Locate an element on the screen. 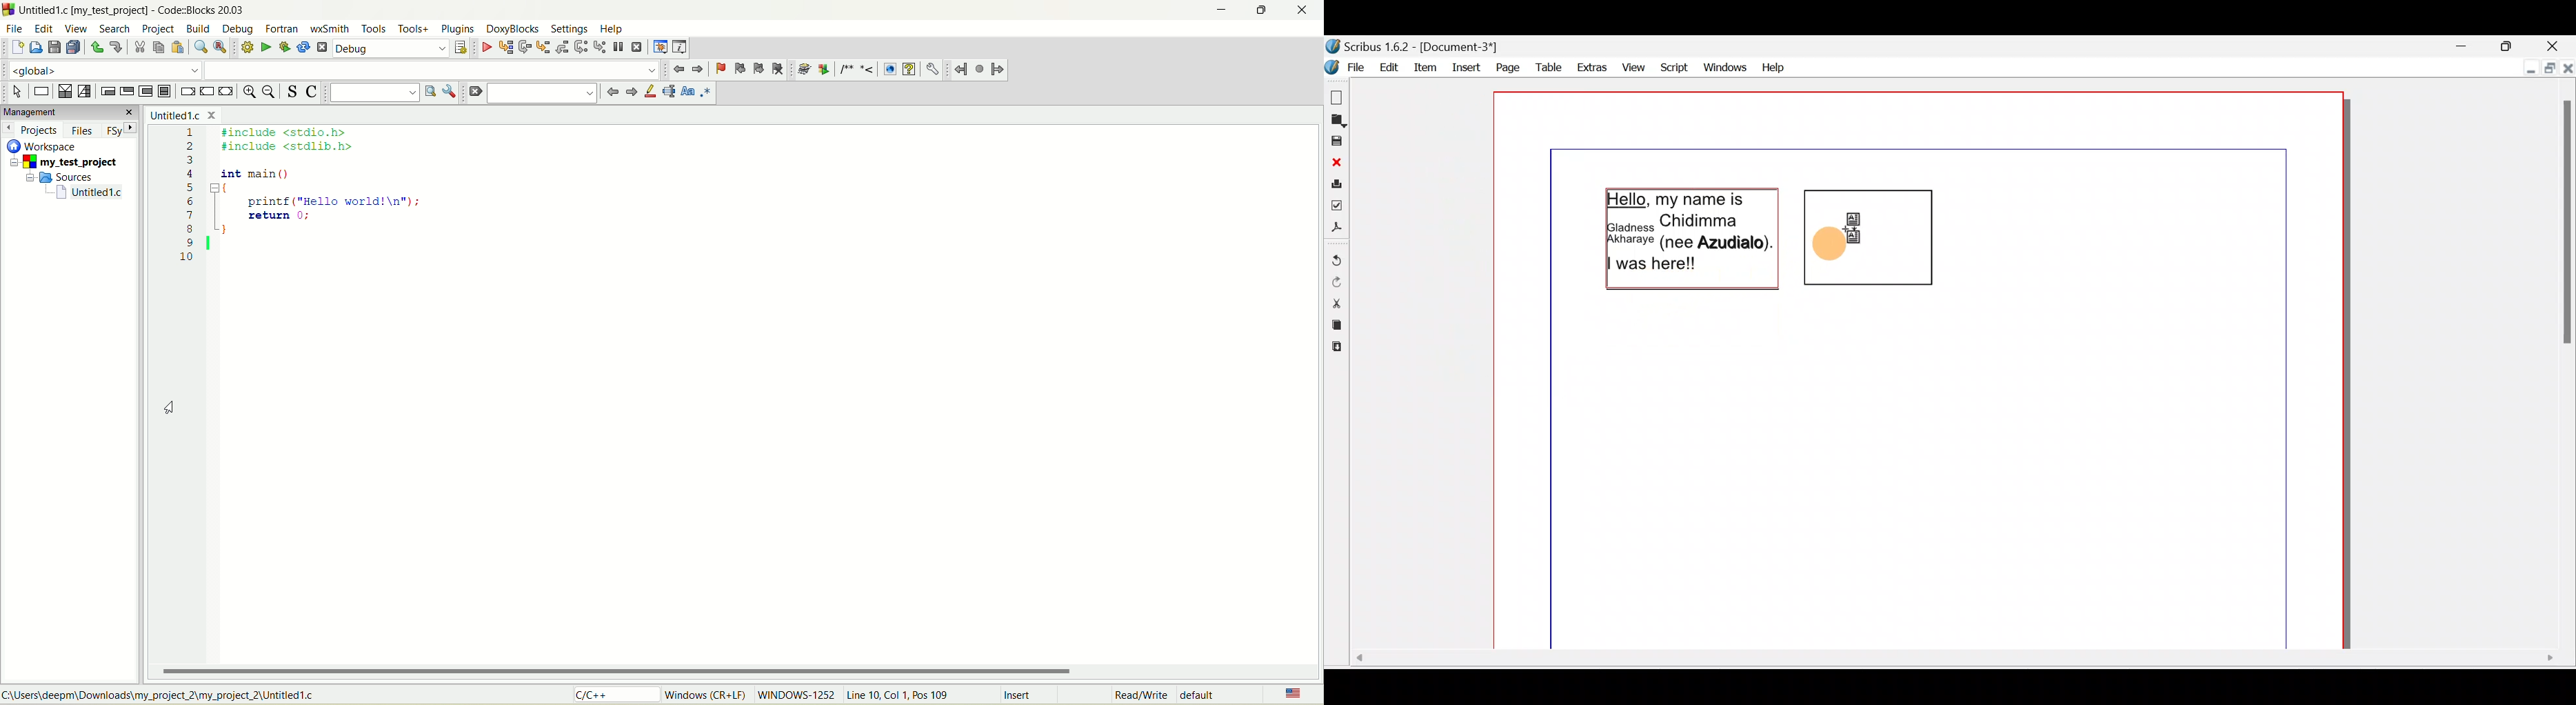 Image resolution: width=2576 pixels, height=728 pixels. jump back is located at coordinates (959, 69).